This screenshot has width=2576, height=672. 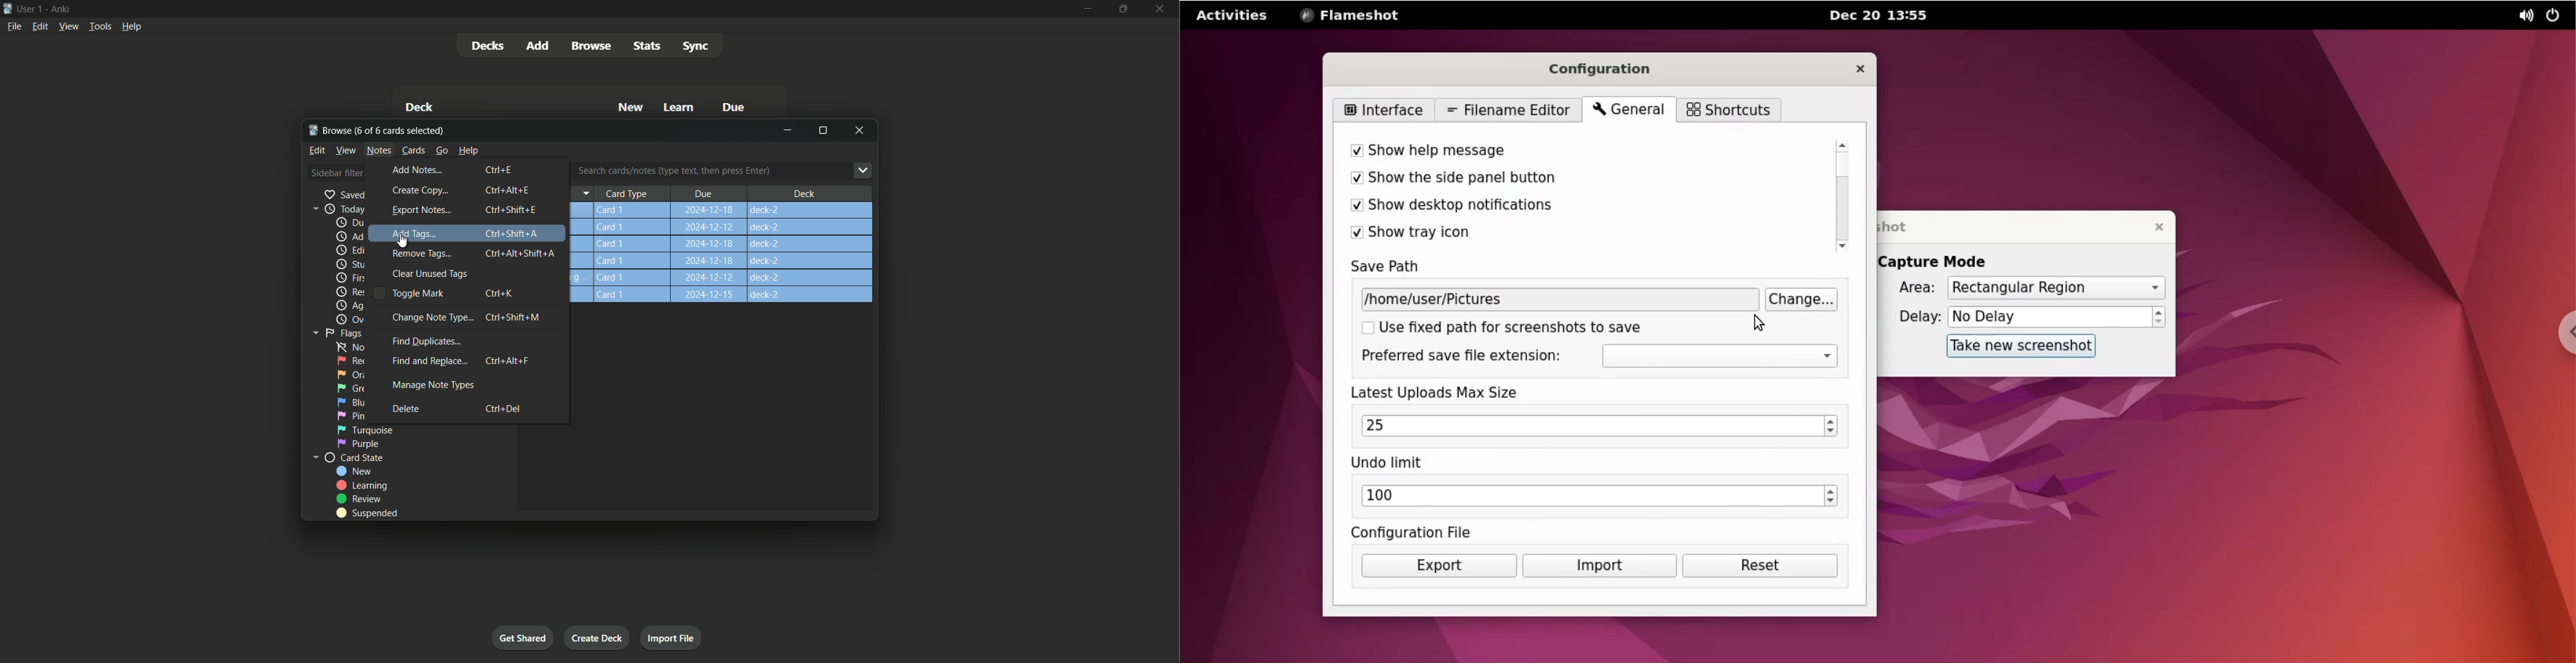 I want to click on green, so click(x=357, y=389).